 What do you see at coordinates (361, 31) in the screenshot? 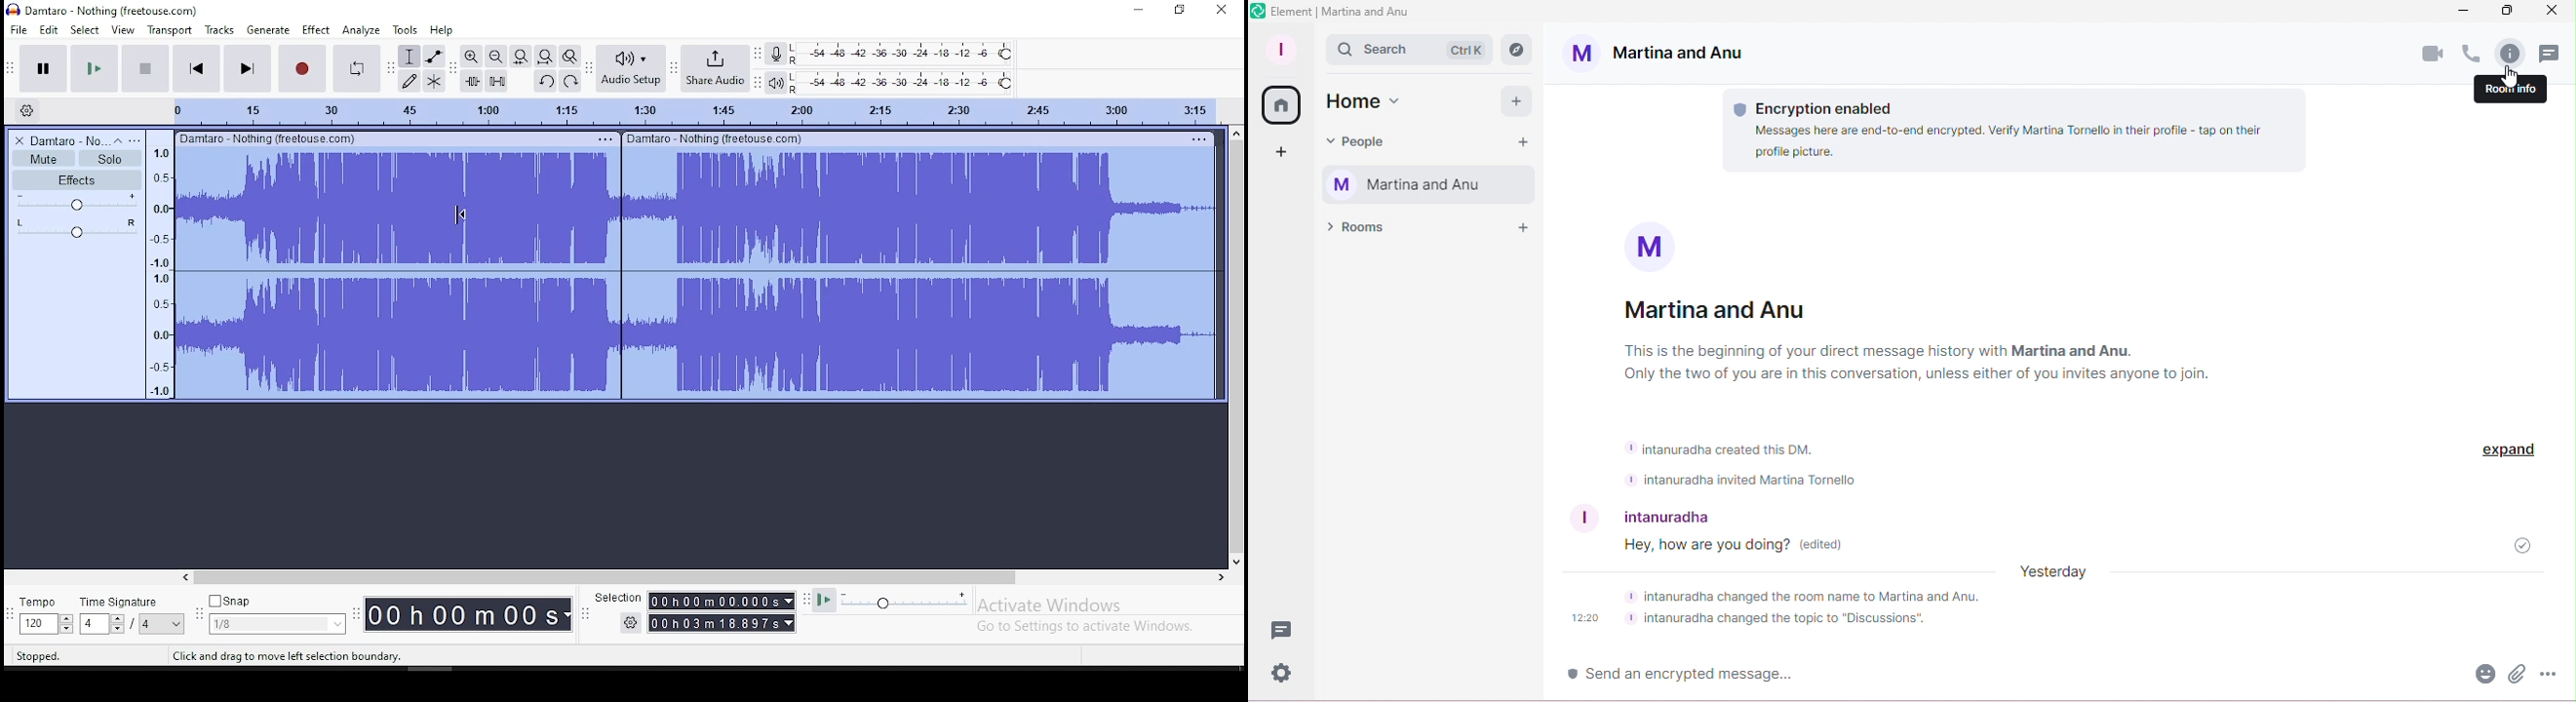
I see `analyze` at bounding box center [361, 31].